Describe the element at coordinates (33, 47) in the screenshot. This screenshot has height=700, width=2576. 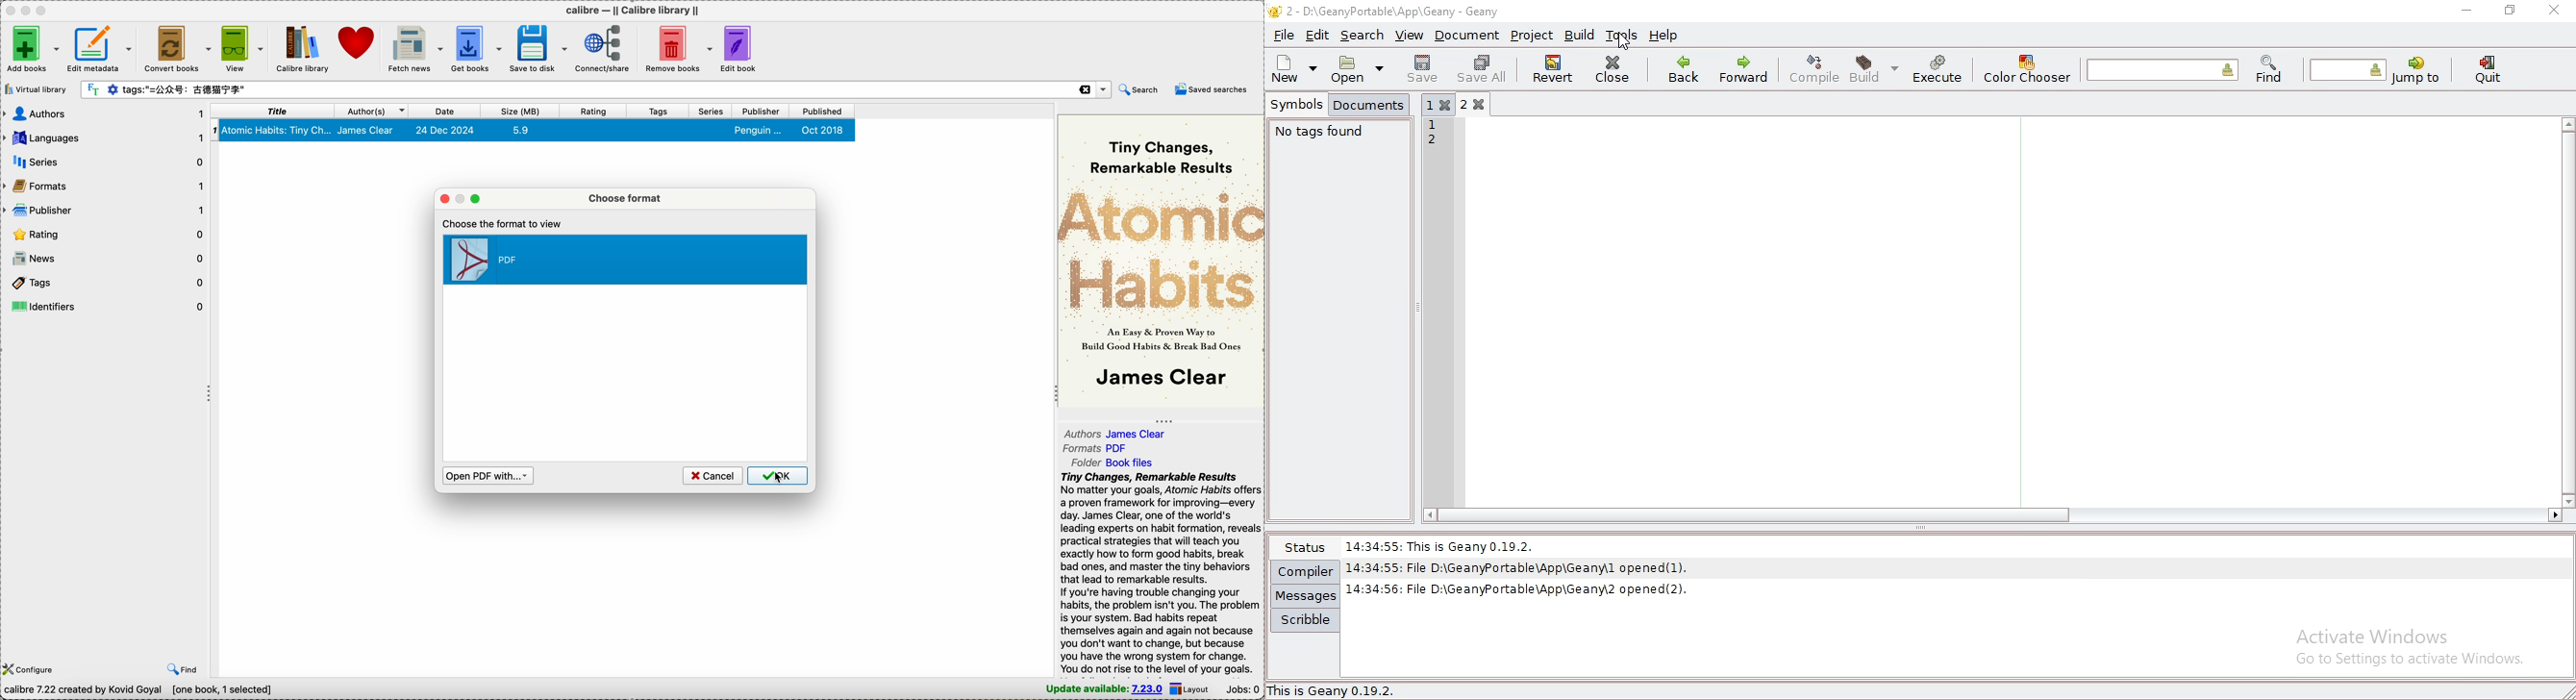
I see `add books` at that location.